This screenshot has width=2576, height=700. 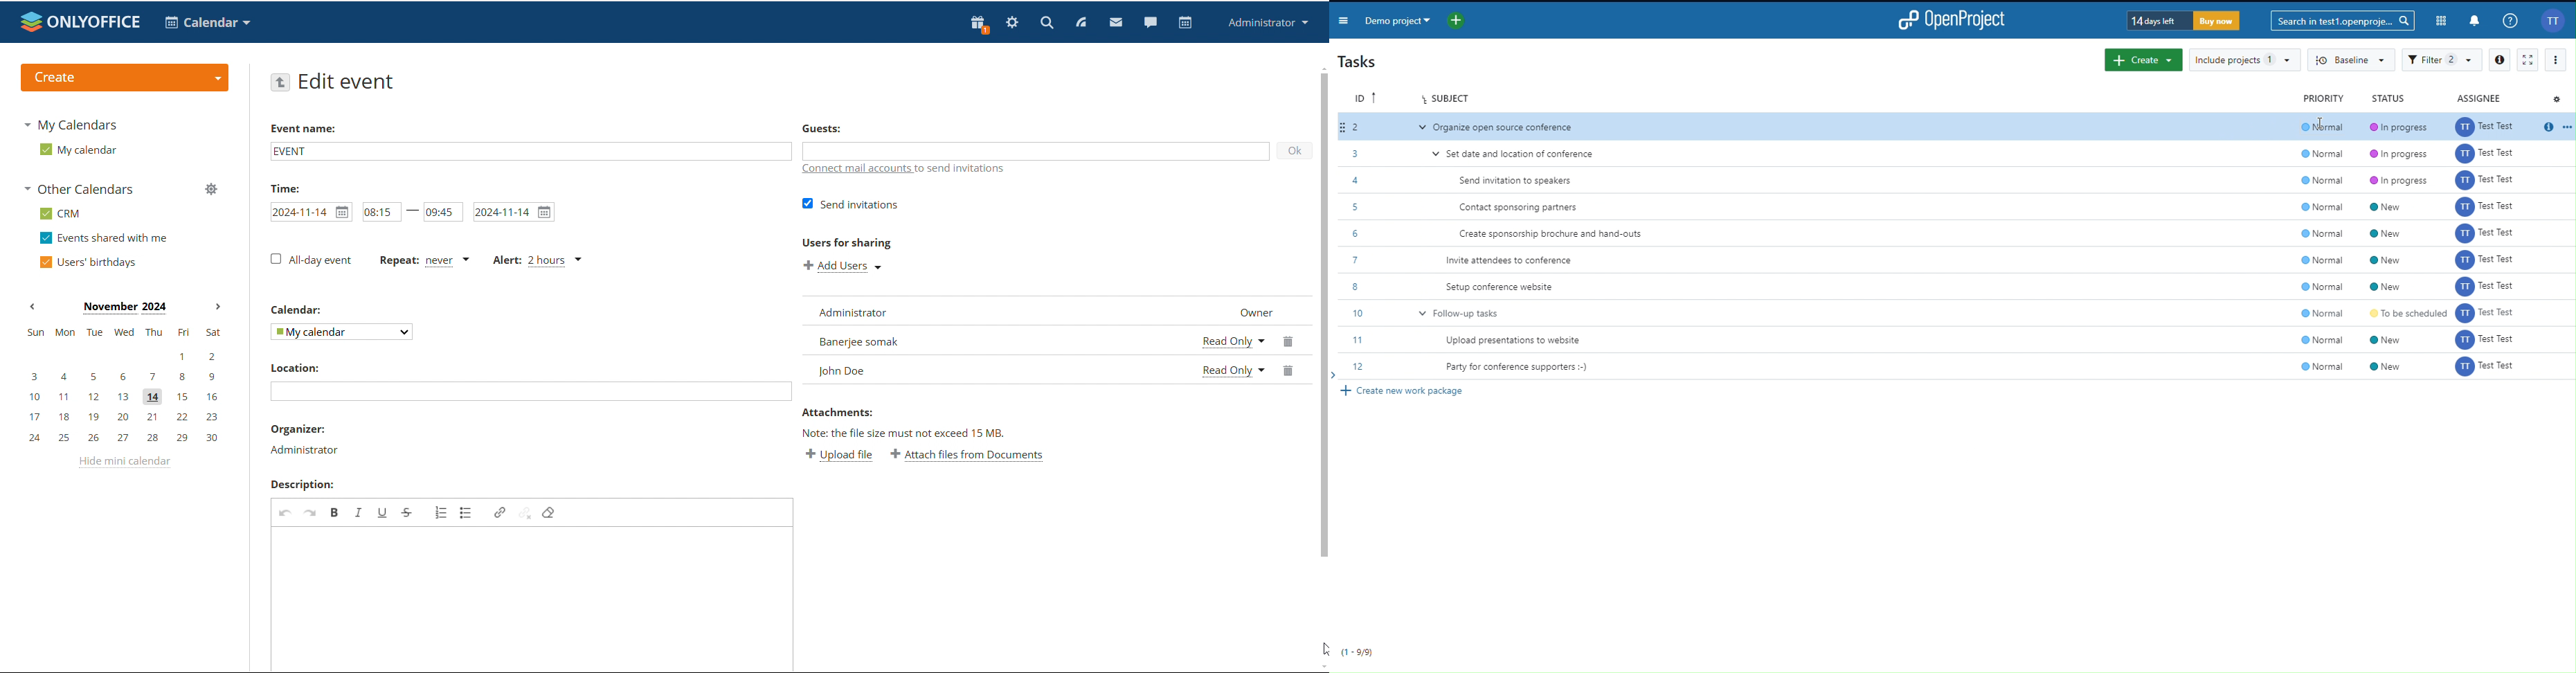 What do you see at coordinates (1290, 357) in the screenshot?
I see `delete user` at bounding box center [1290, 357].